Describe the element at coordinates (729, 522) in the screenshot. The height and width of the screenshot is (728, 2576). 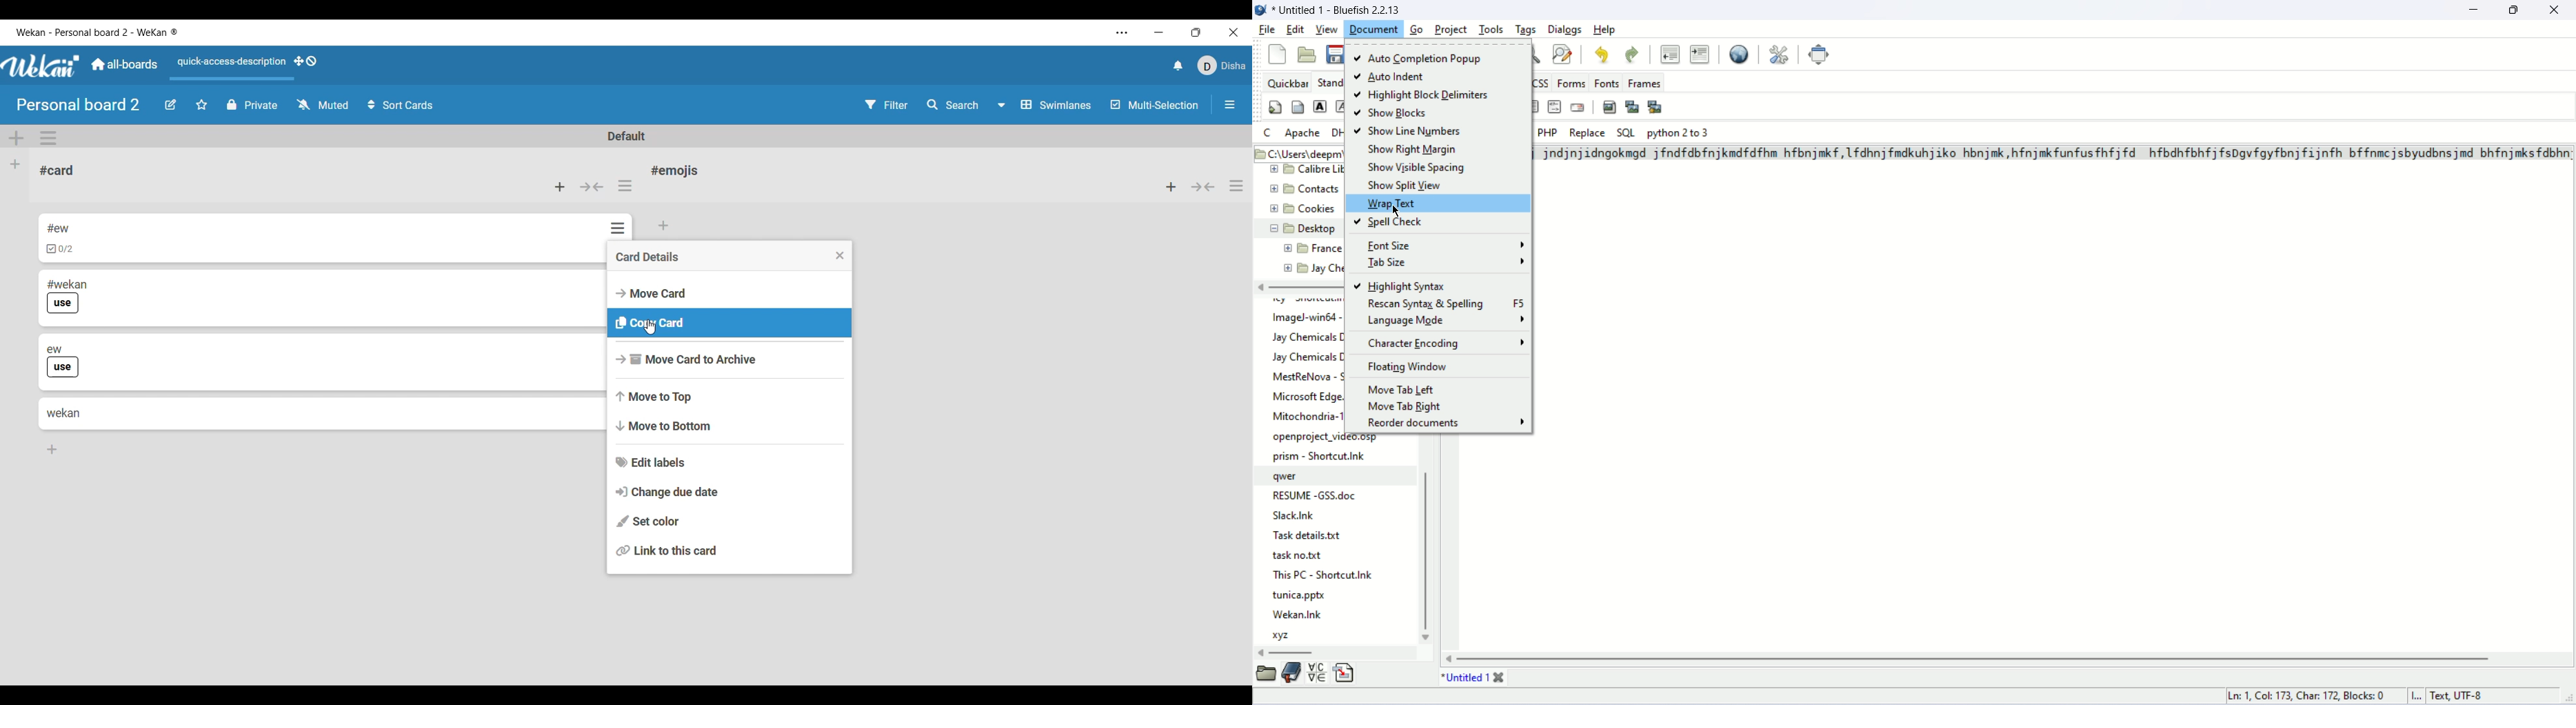
I see `Set color` at that location.